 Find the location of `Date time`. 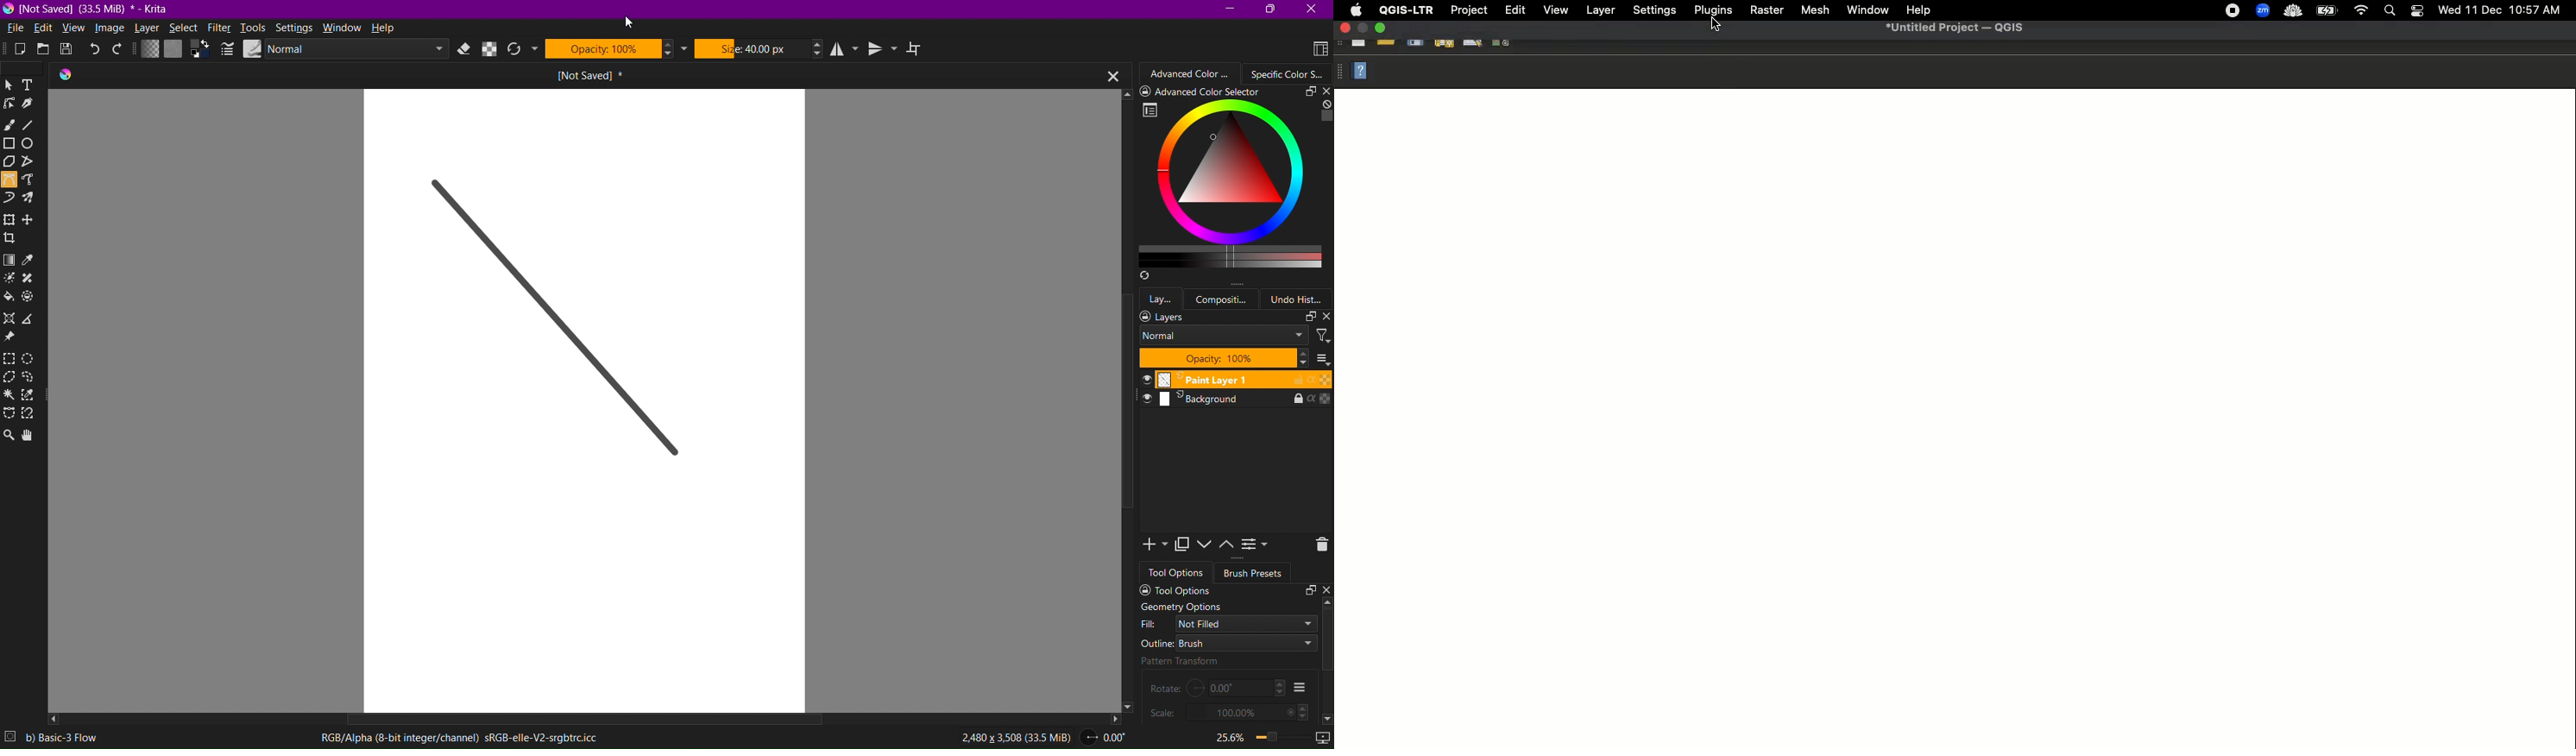

Date time is located at coordinates (2501, 9).